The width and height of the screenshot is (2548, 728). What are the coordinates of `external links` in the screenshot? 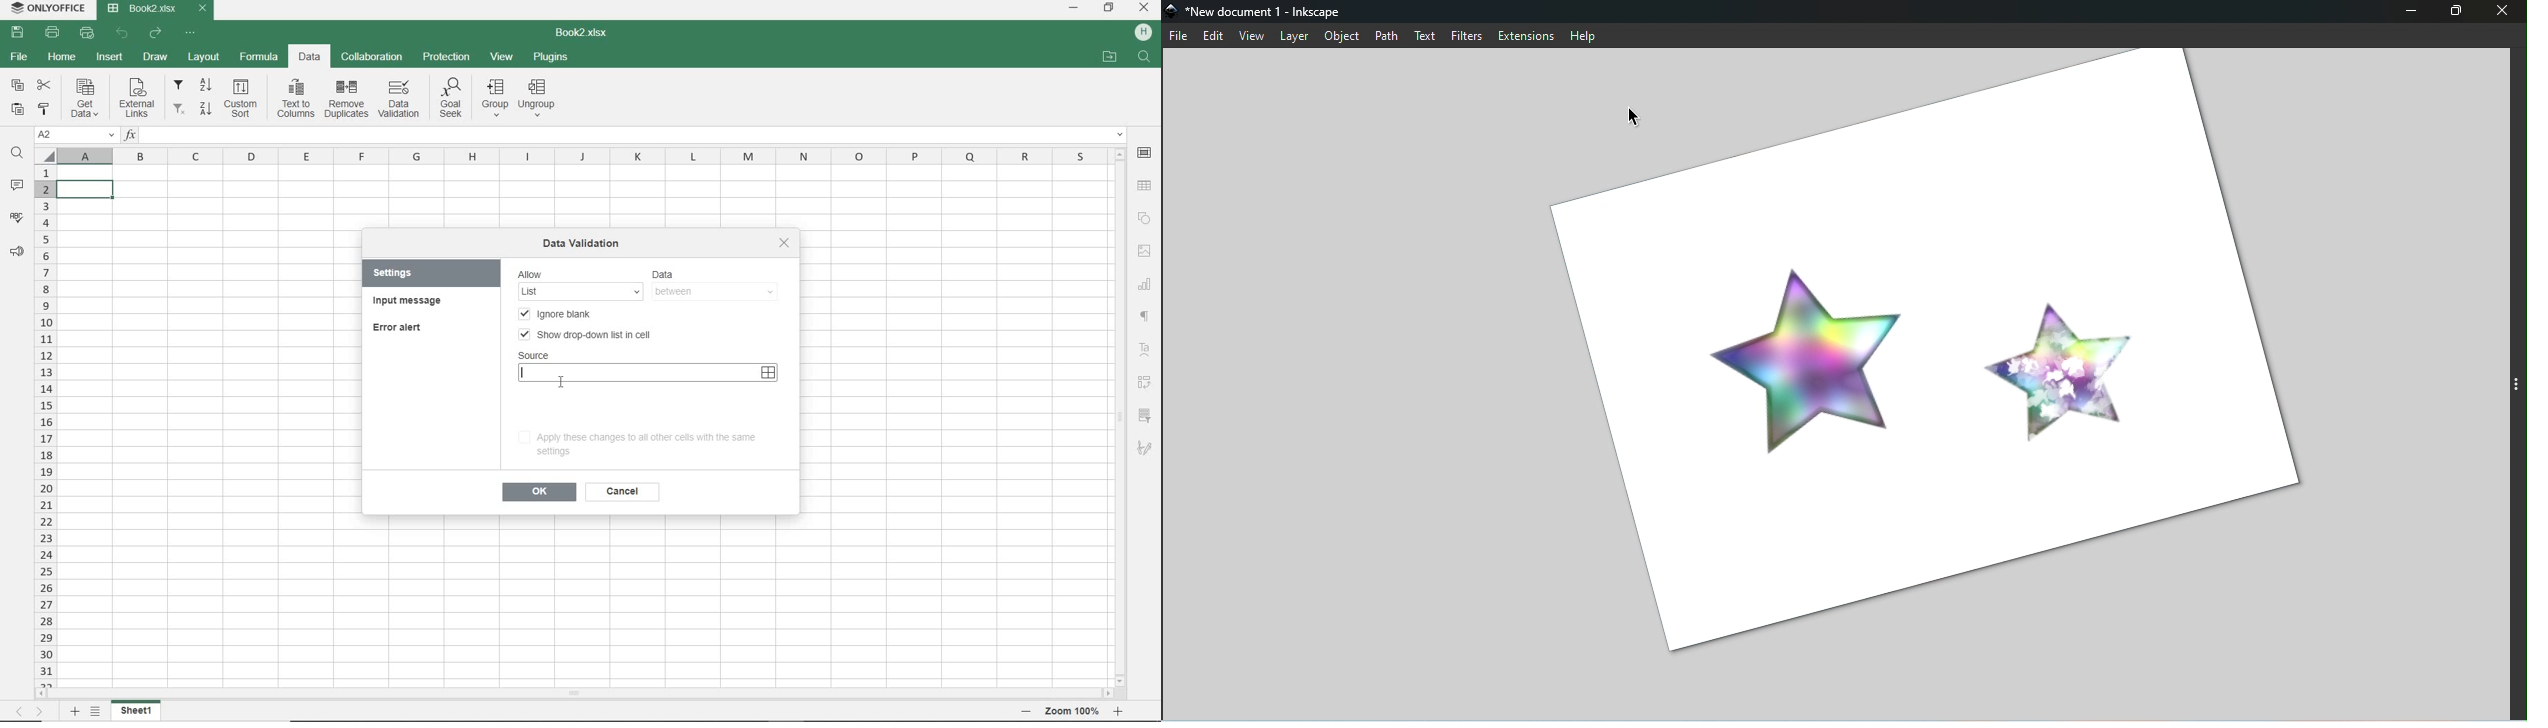 It's located at (139, 100).